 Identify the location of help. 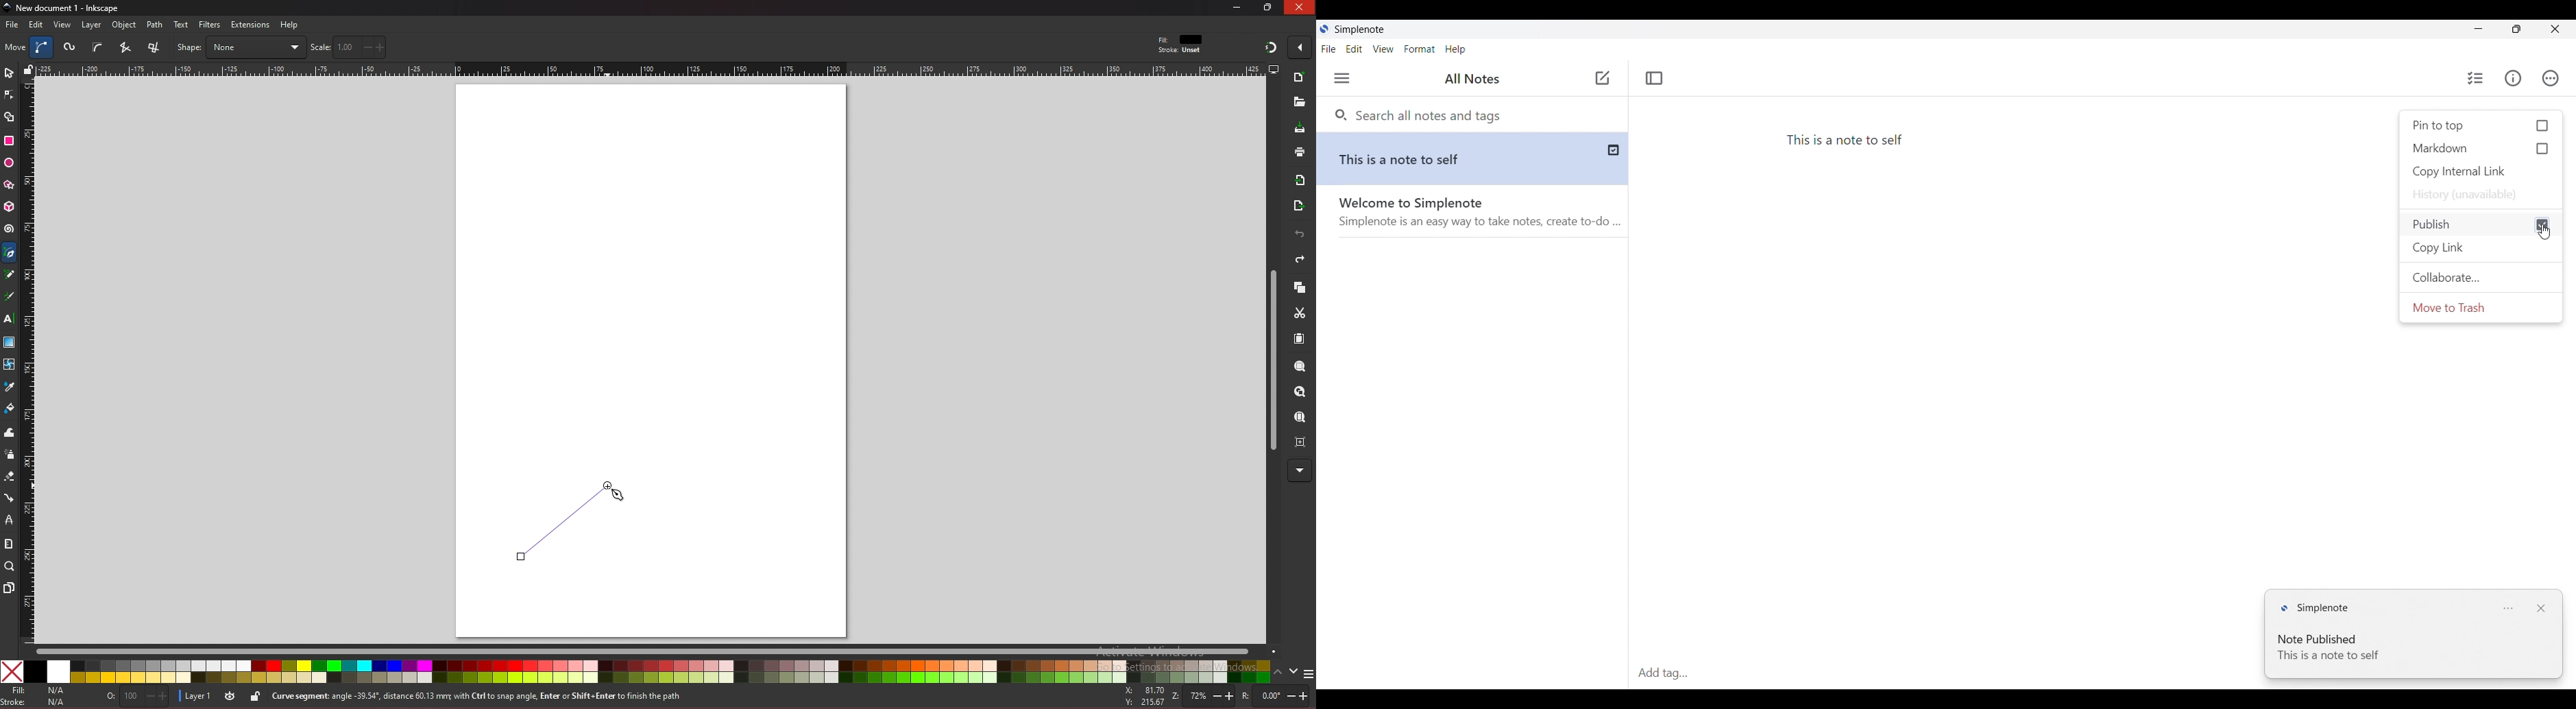
(290, 25).